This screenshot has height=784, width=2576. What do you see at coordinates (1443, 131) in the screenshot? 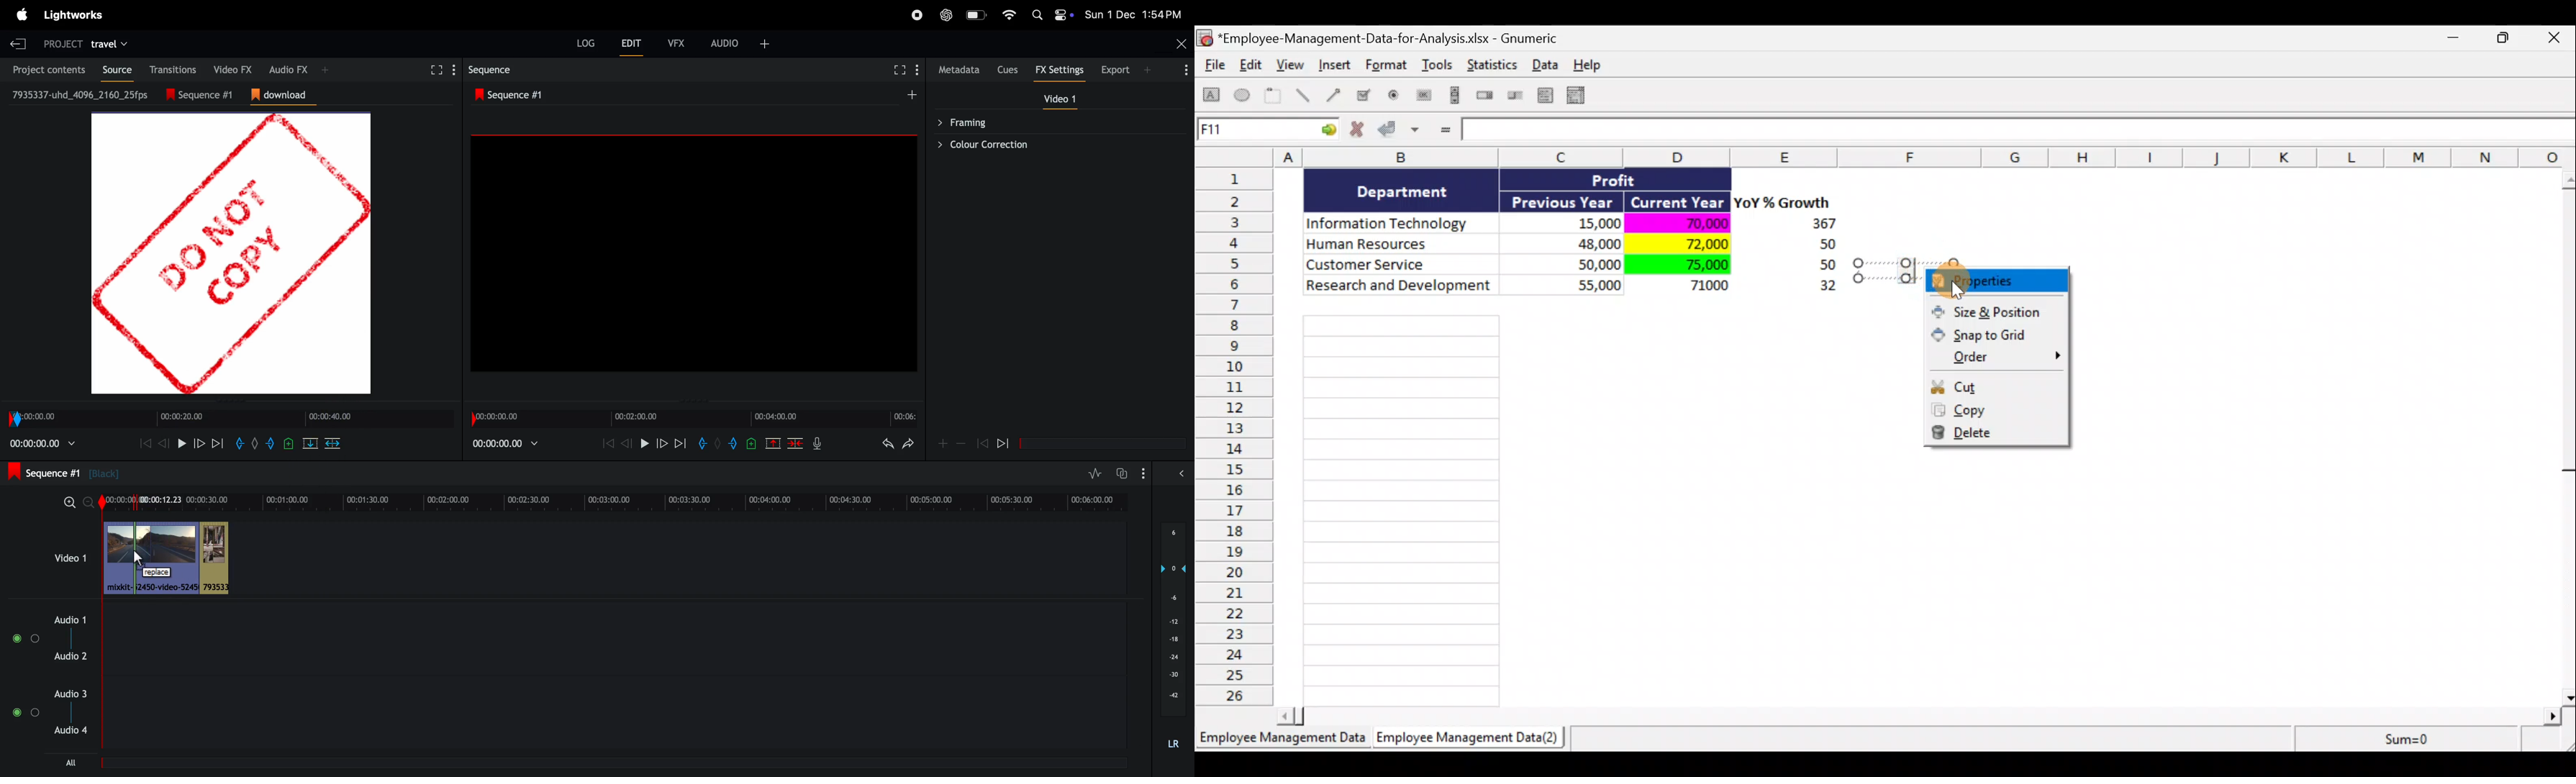
I see `Enter formula` at bounding box center [1443, 131].